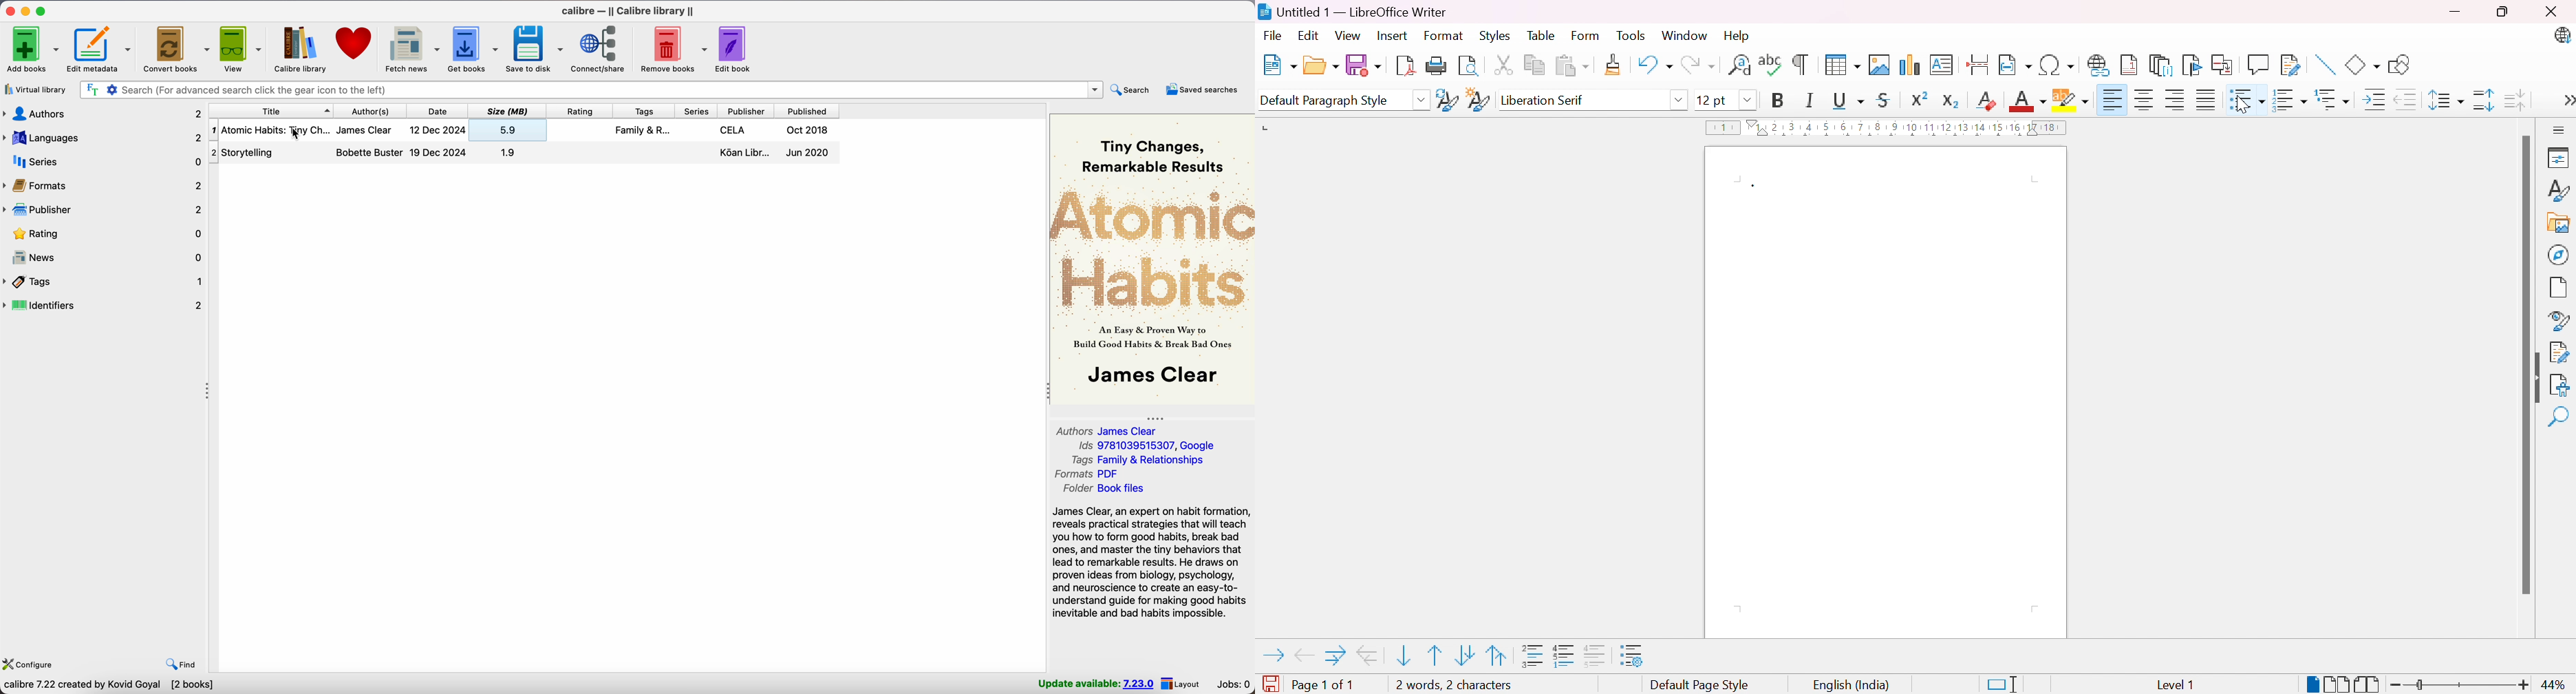  I want to click on folder Book files, so click(1106, 489).